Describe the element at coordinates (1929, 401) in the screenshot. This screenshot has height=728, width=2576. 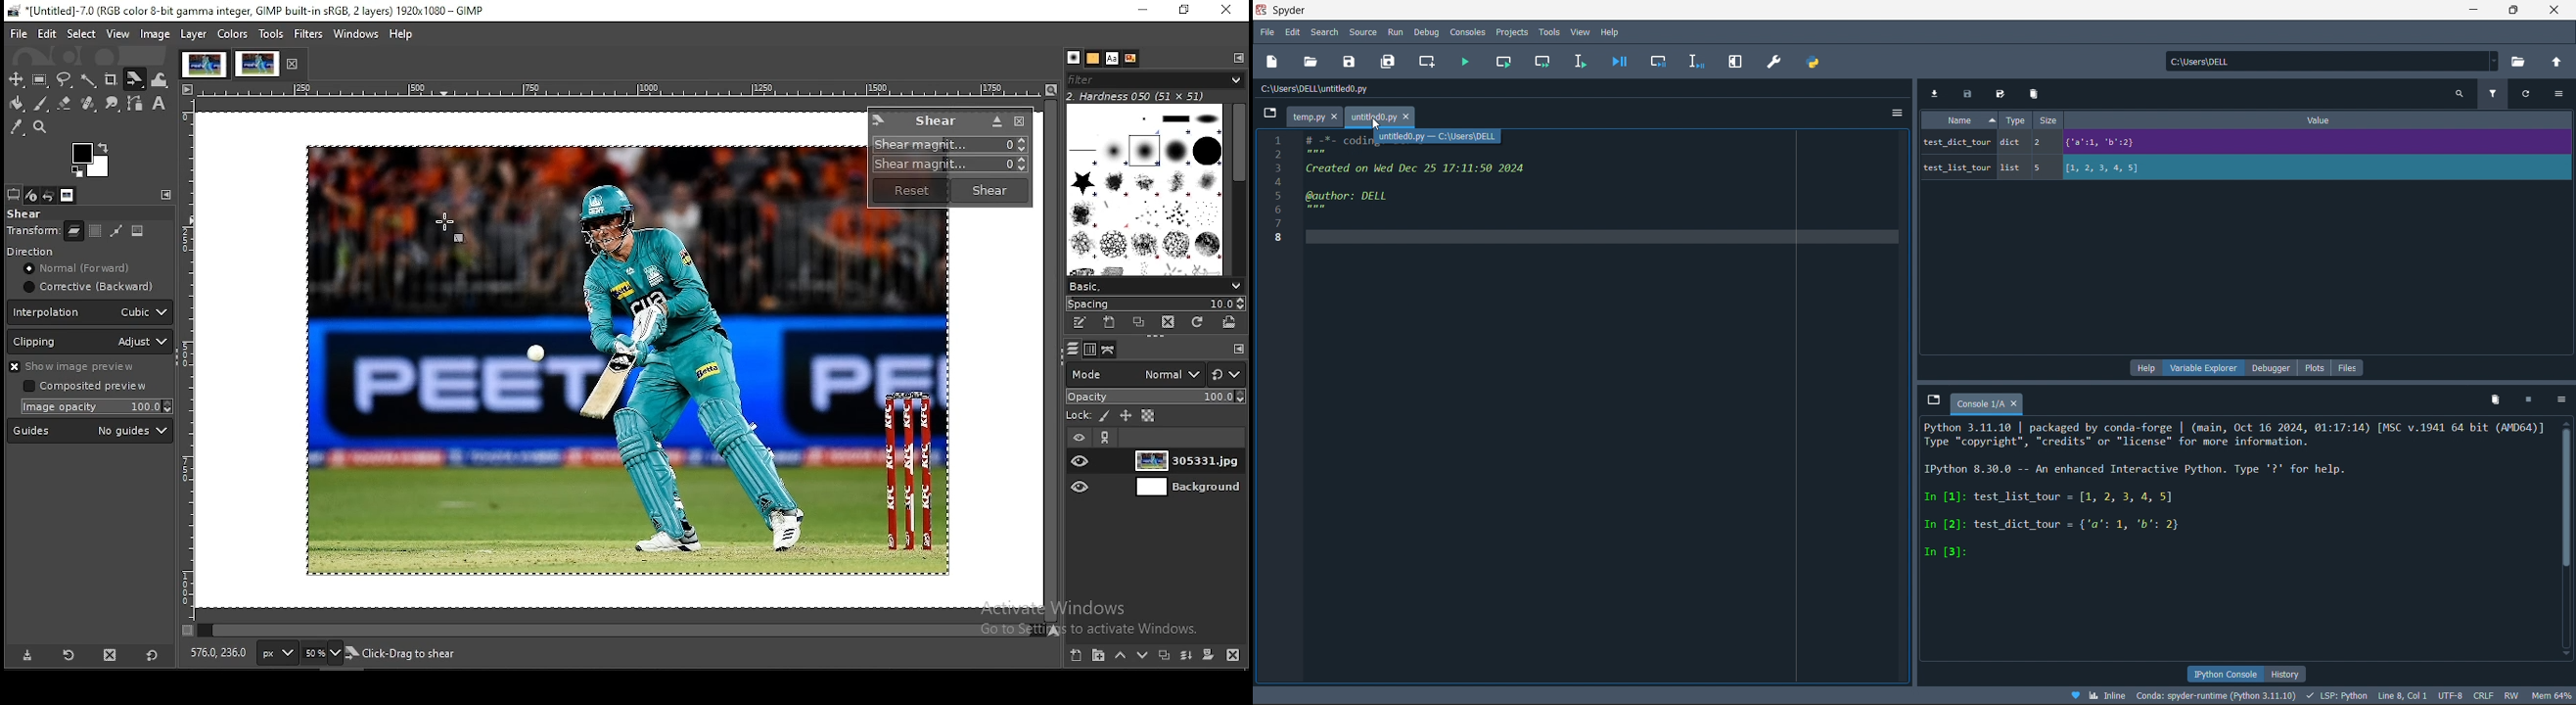
I see `browse tab` at that location.